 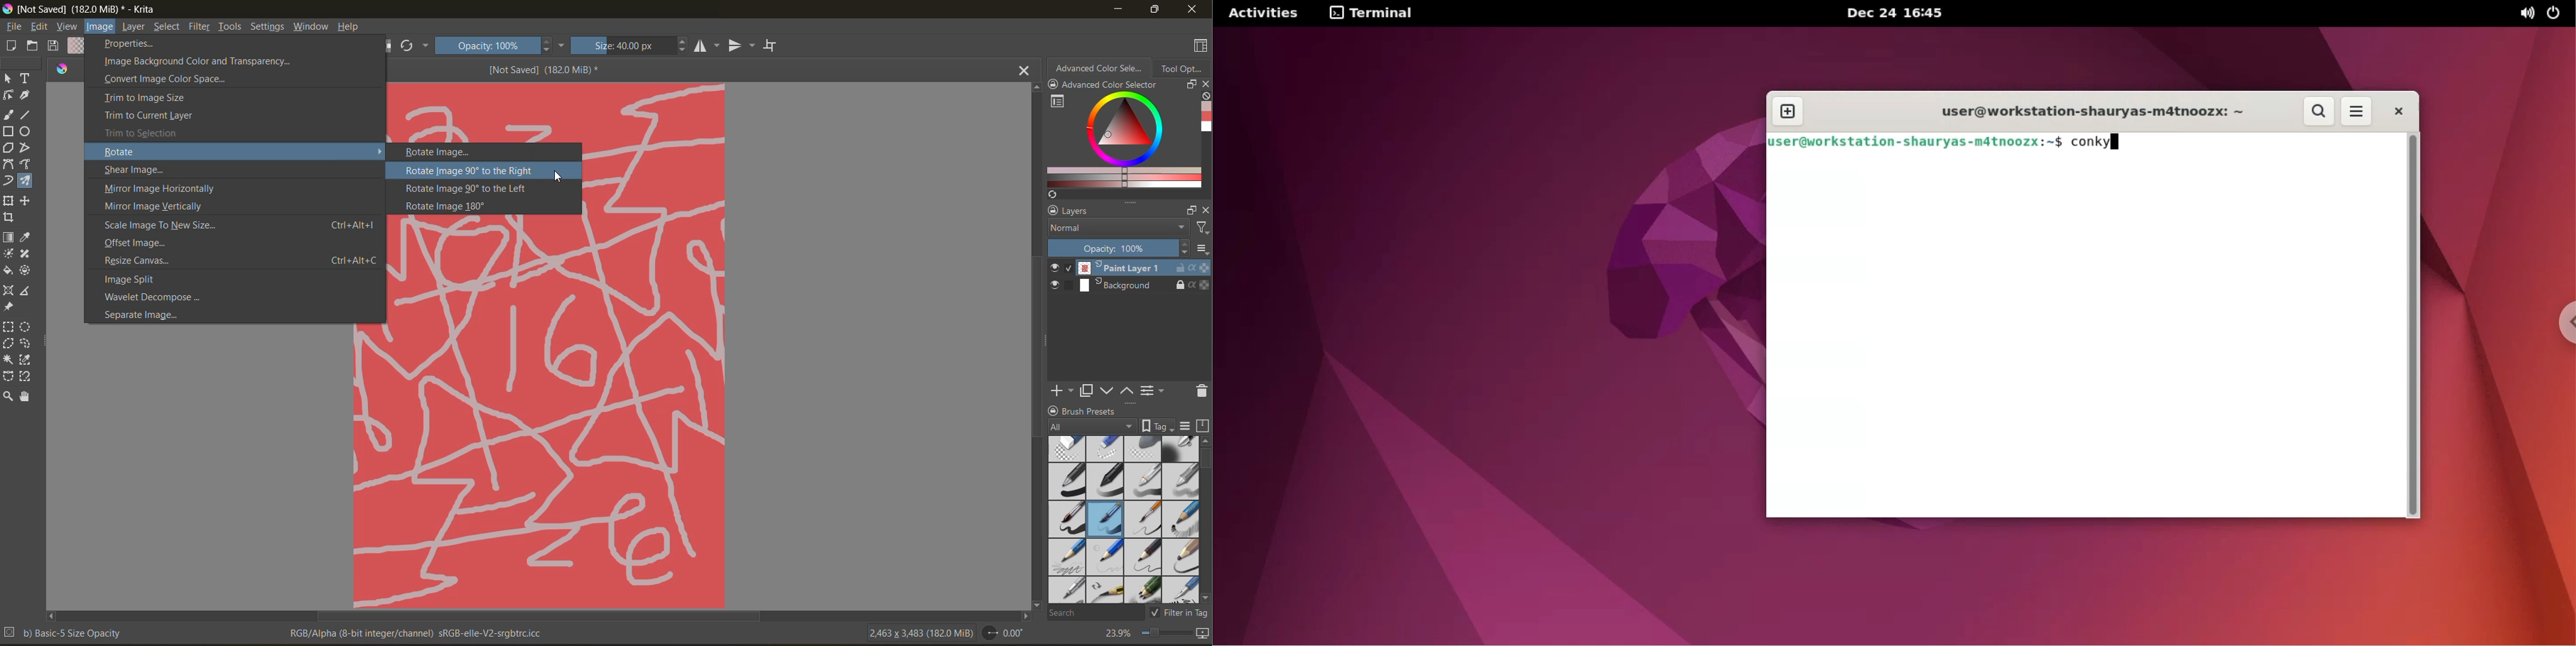 What do you see at coordinates (233, 28) in the screenshot?
I see `tools` at bounding box center [233, 28].